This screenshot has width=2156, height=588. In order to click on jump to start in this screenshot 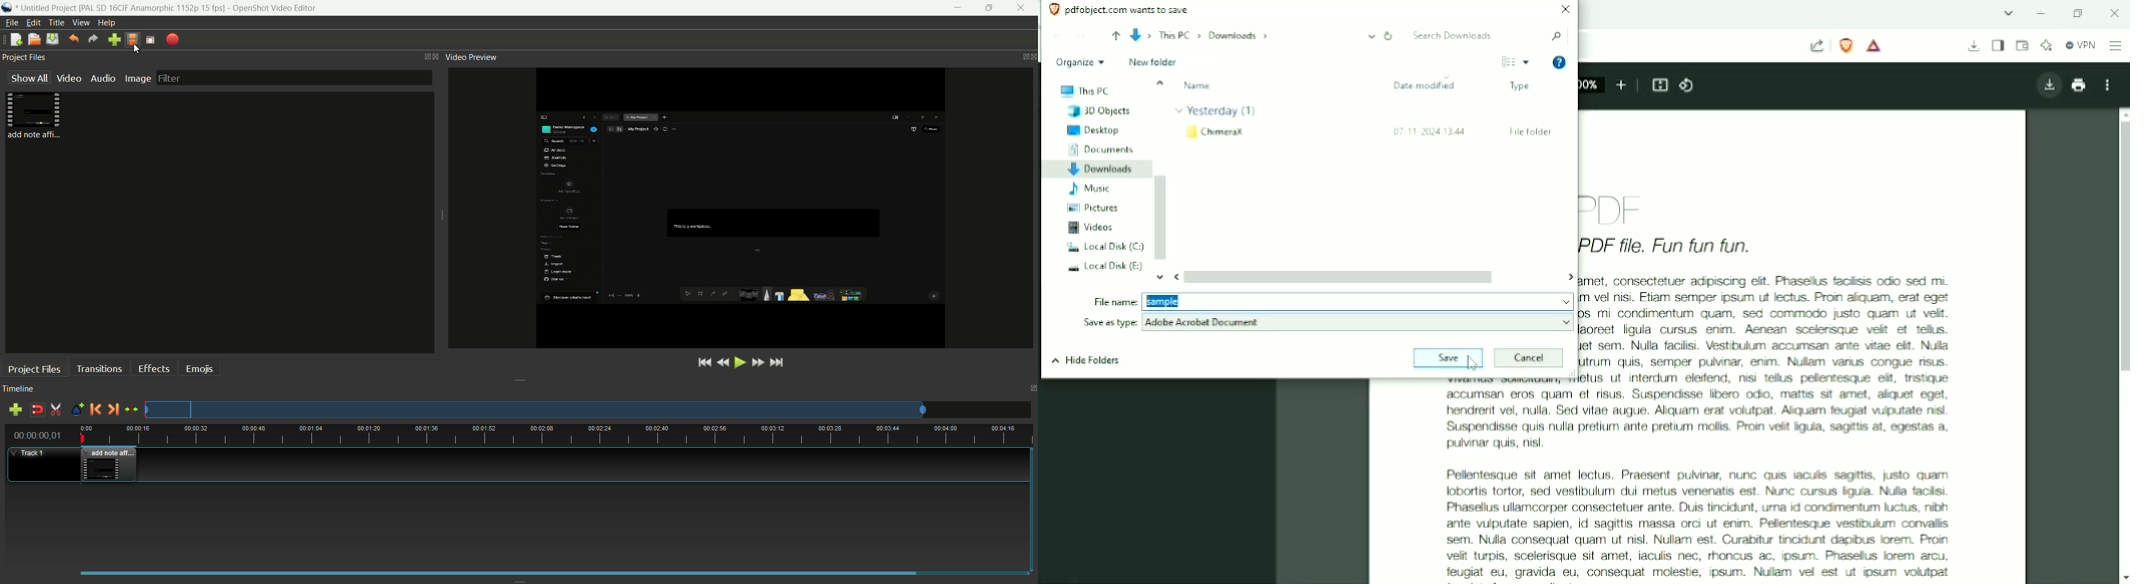, I will do `click(705, 363)`.